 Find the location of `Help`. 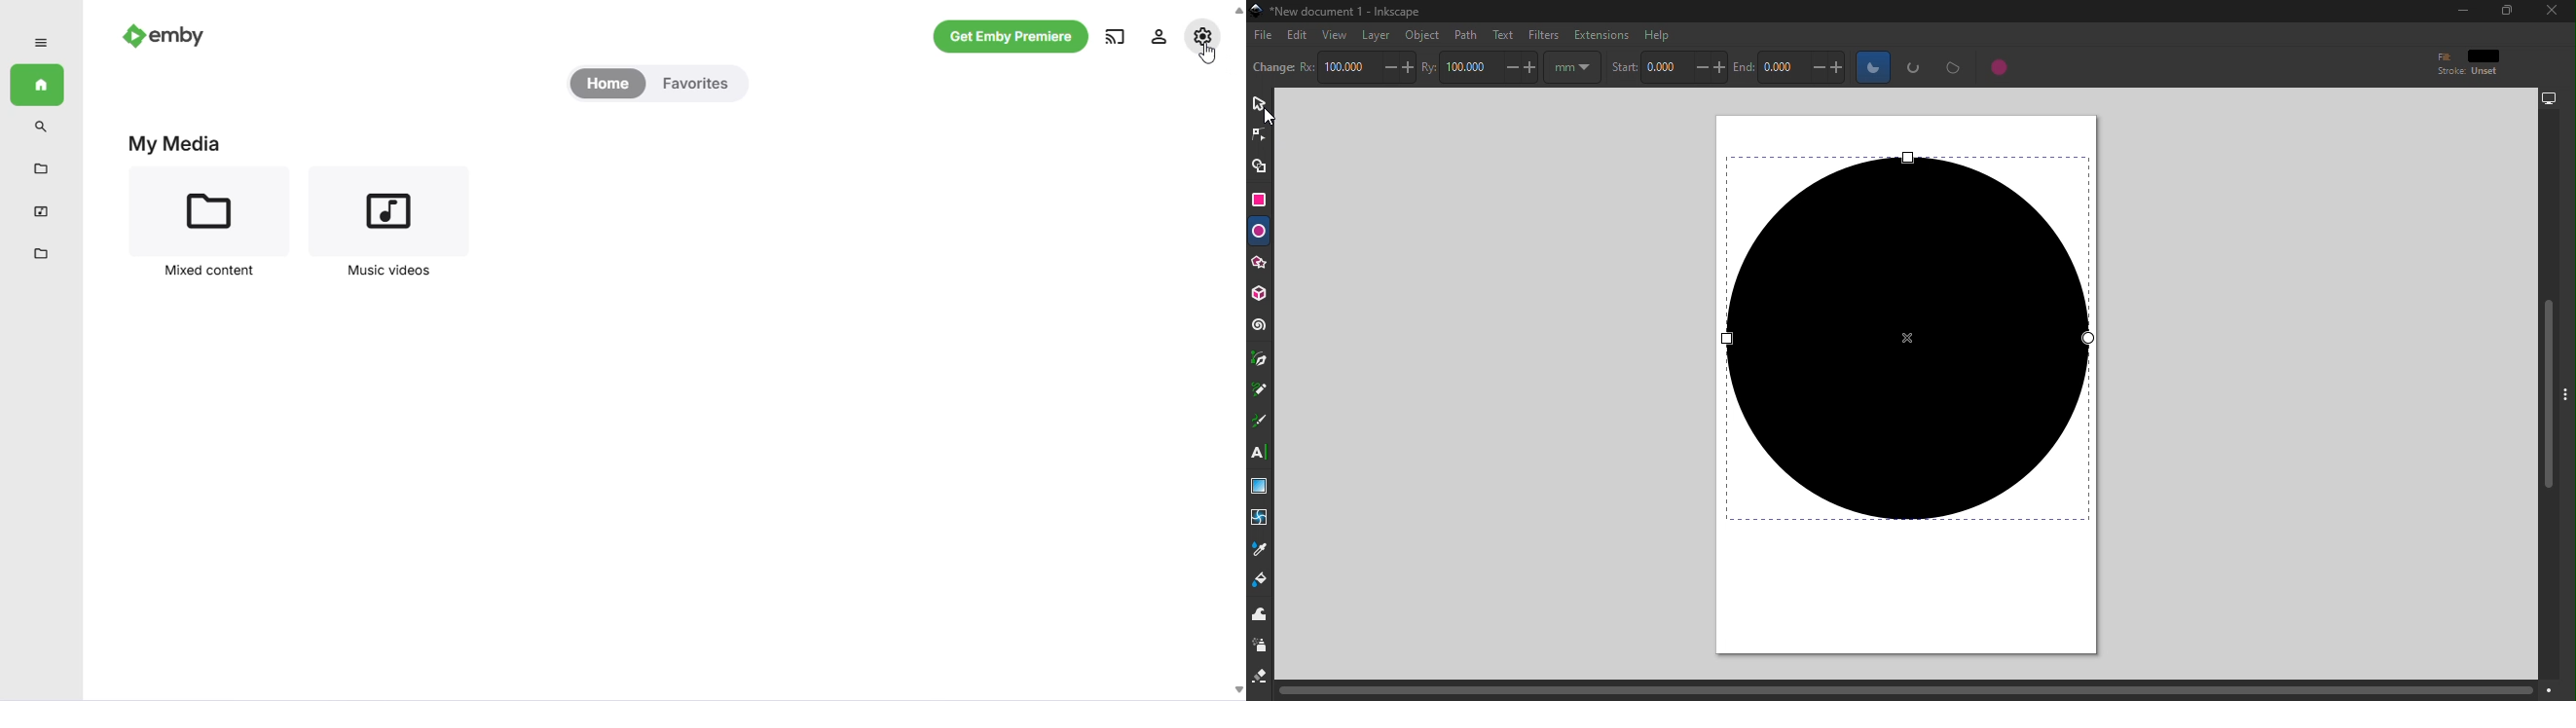

Help is located at coordinates (1655, 33).